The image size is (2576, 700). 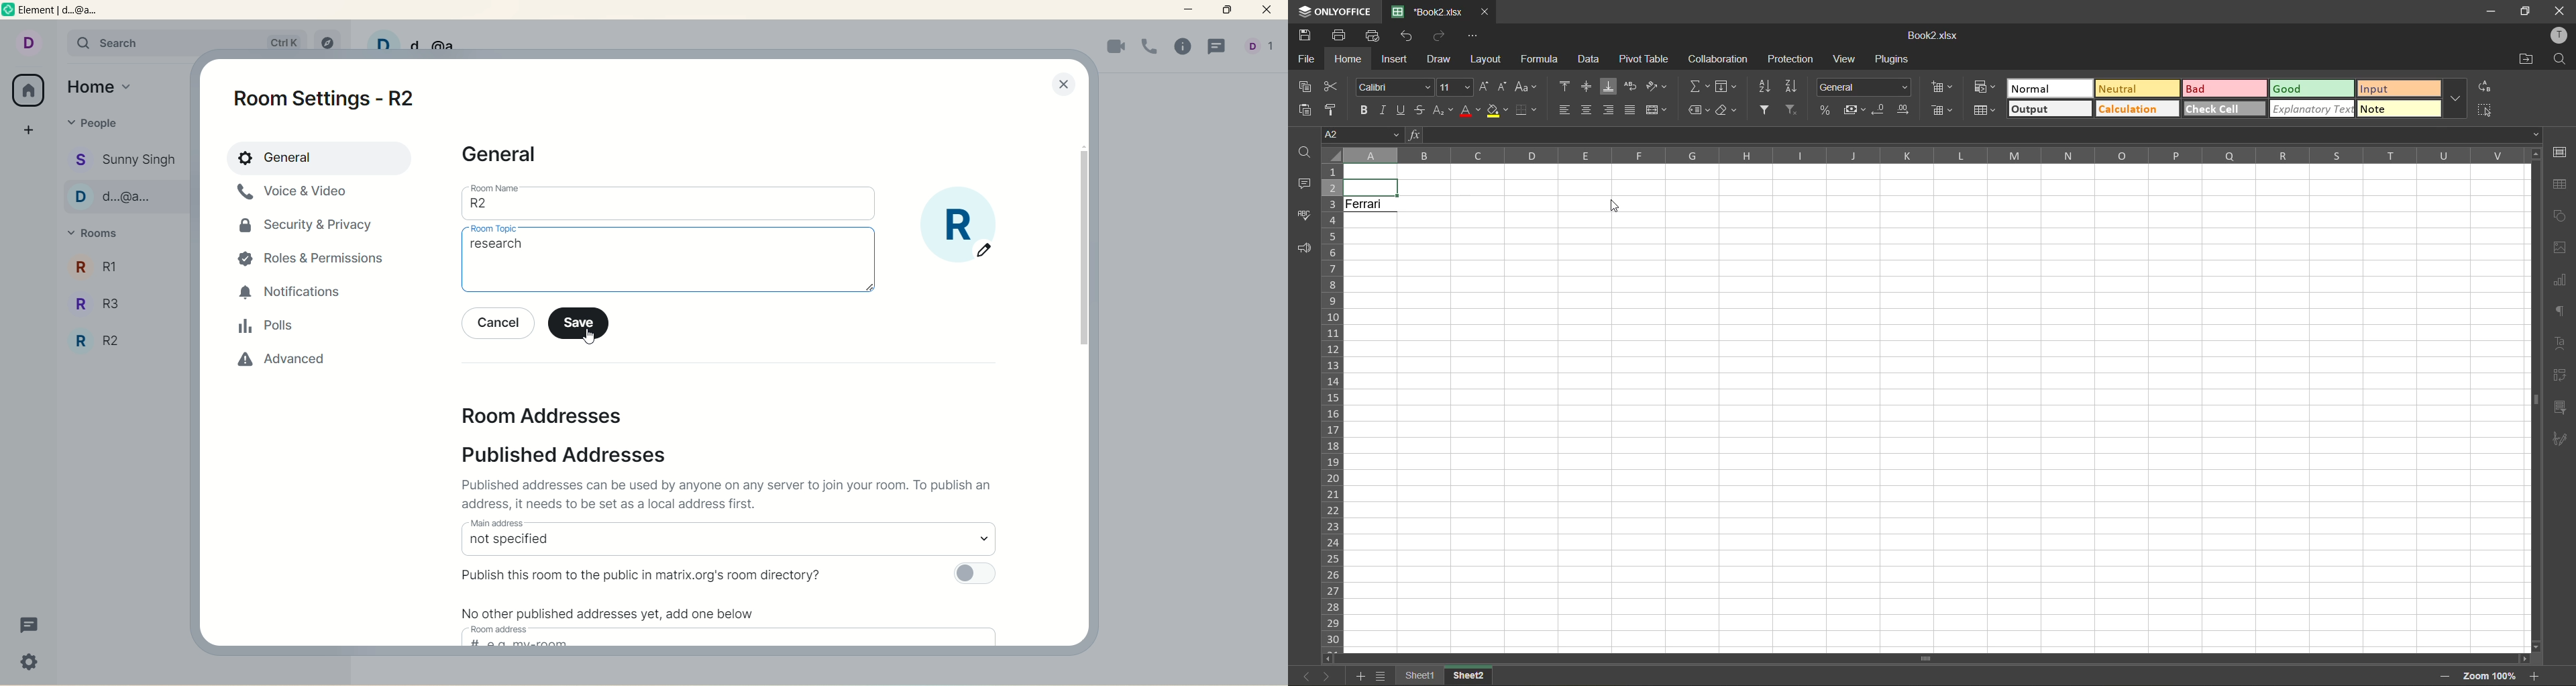 I want to click on print, so click(x=1342, y=36).